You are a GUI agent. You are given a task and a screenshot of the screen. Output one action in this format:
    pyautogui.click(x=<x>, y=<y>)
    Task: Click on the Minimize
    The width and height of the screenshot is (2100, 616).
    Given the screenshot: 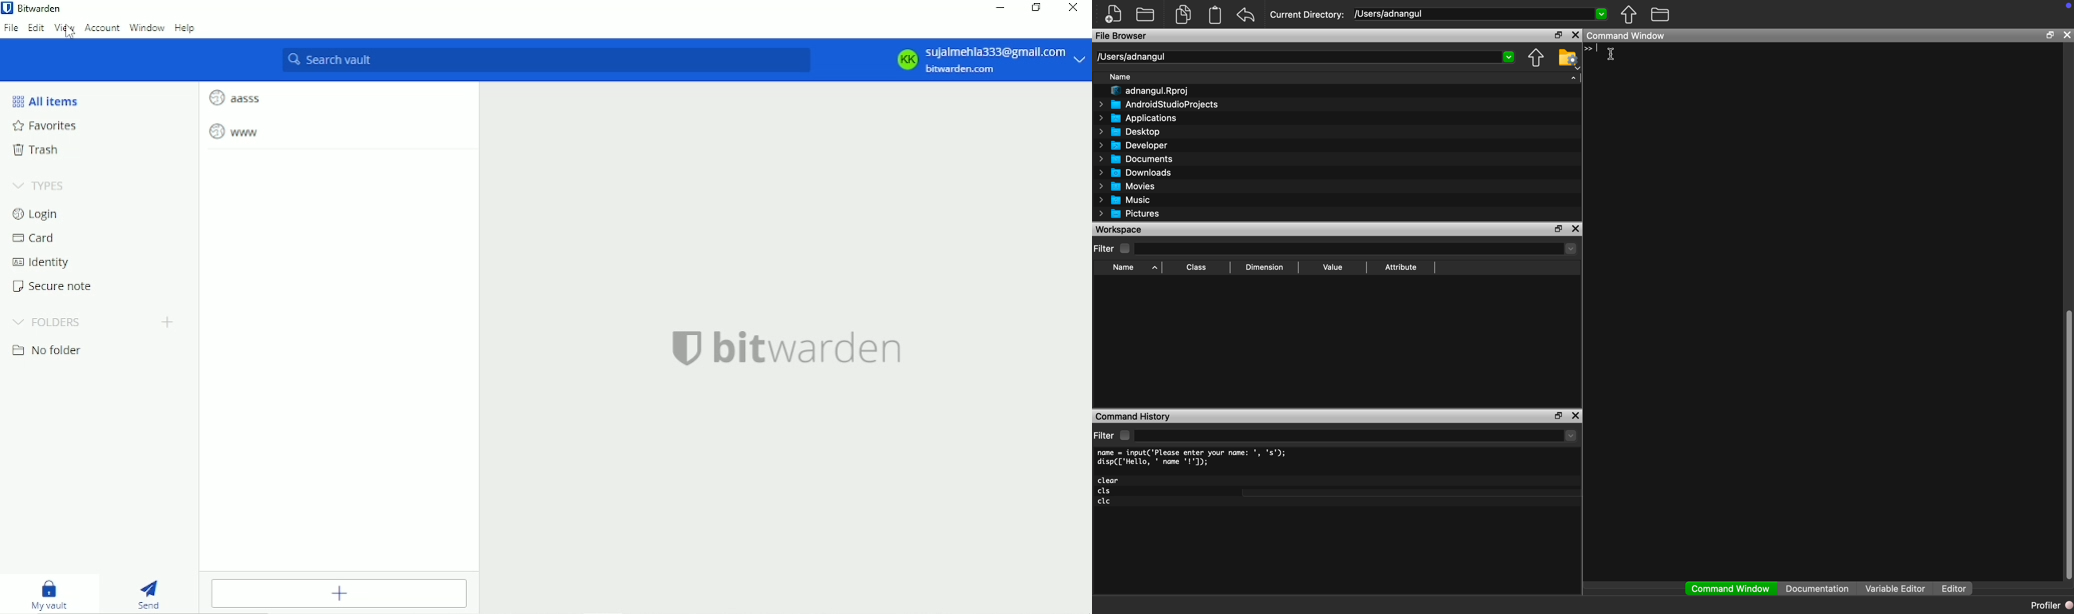 What is the action you would take?
    pyautogui.click(x=997, y=9)
    